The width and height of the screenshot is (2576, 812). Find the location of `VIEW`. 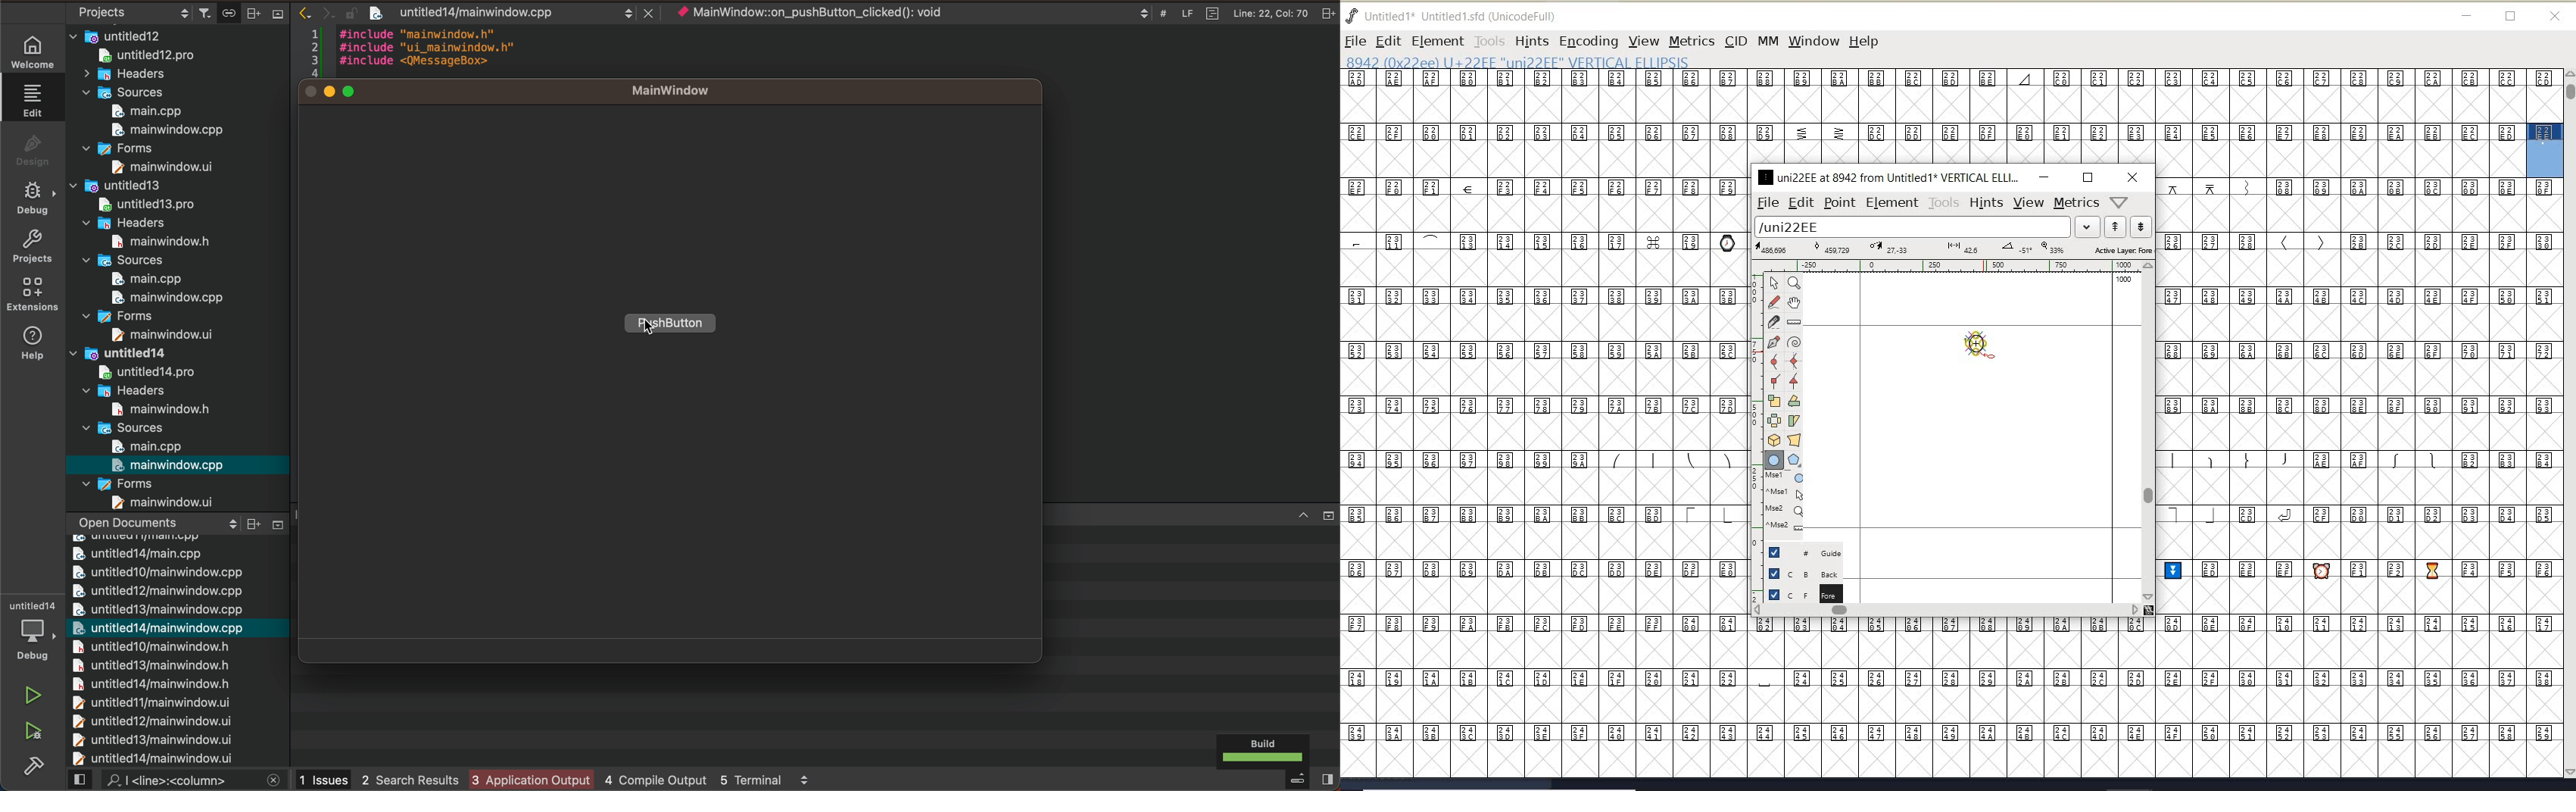

VIEW is located at coordinates (1642, 41).